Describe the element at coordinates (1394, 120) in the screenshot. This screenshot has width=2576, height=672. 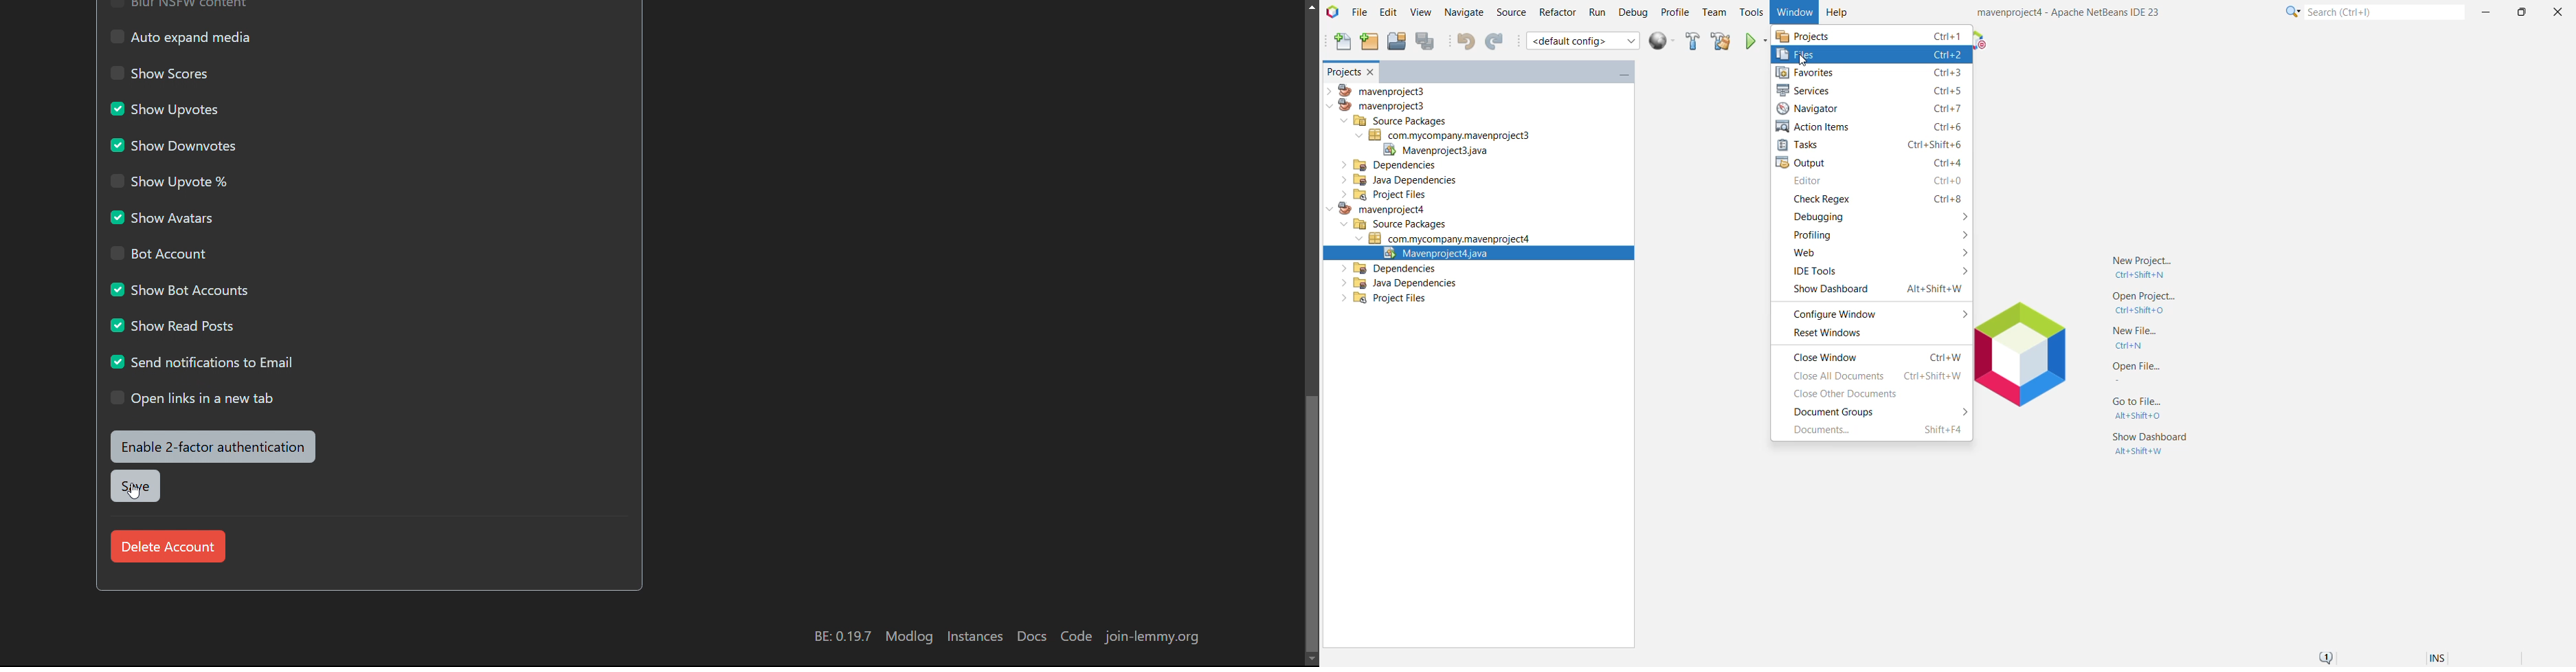
I see `Source Packages` at that location.